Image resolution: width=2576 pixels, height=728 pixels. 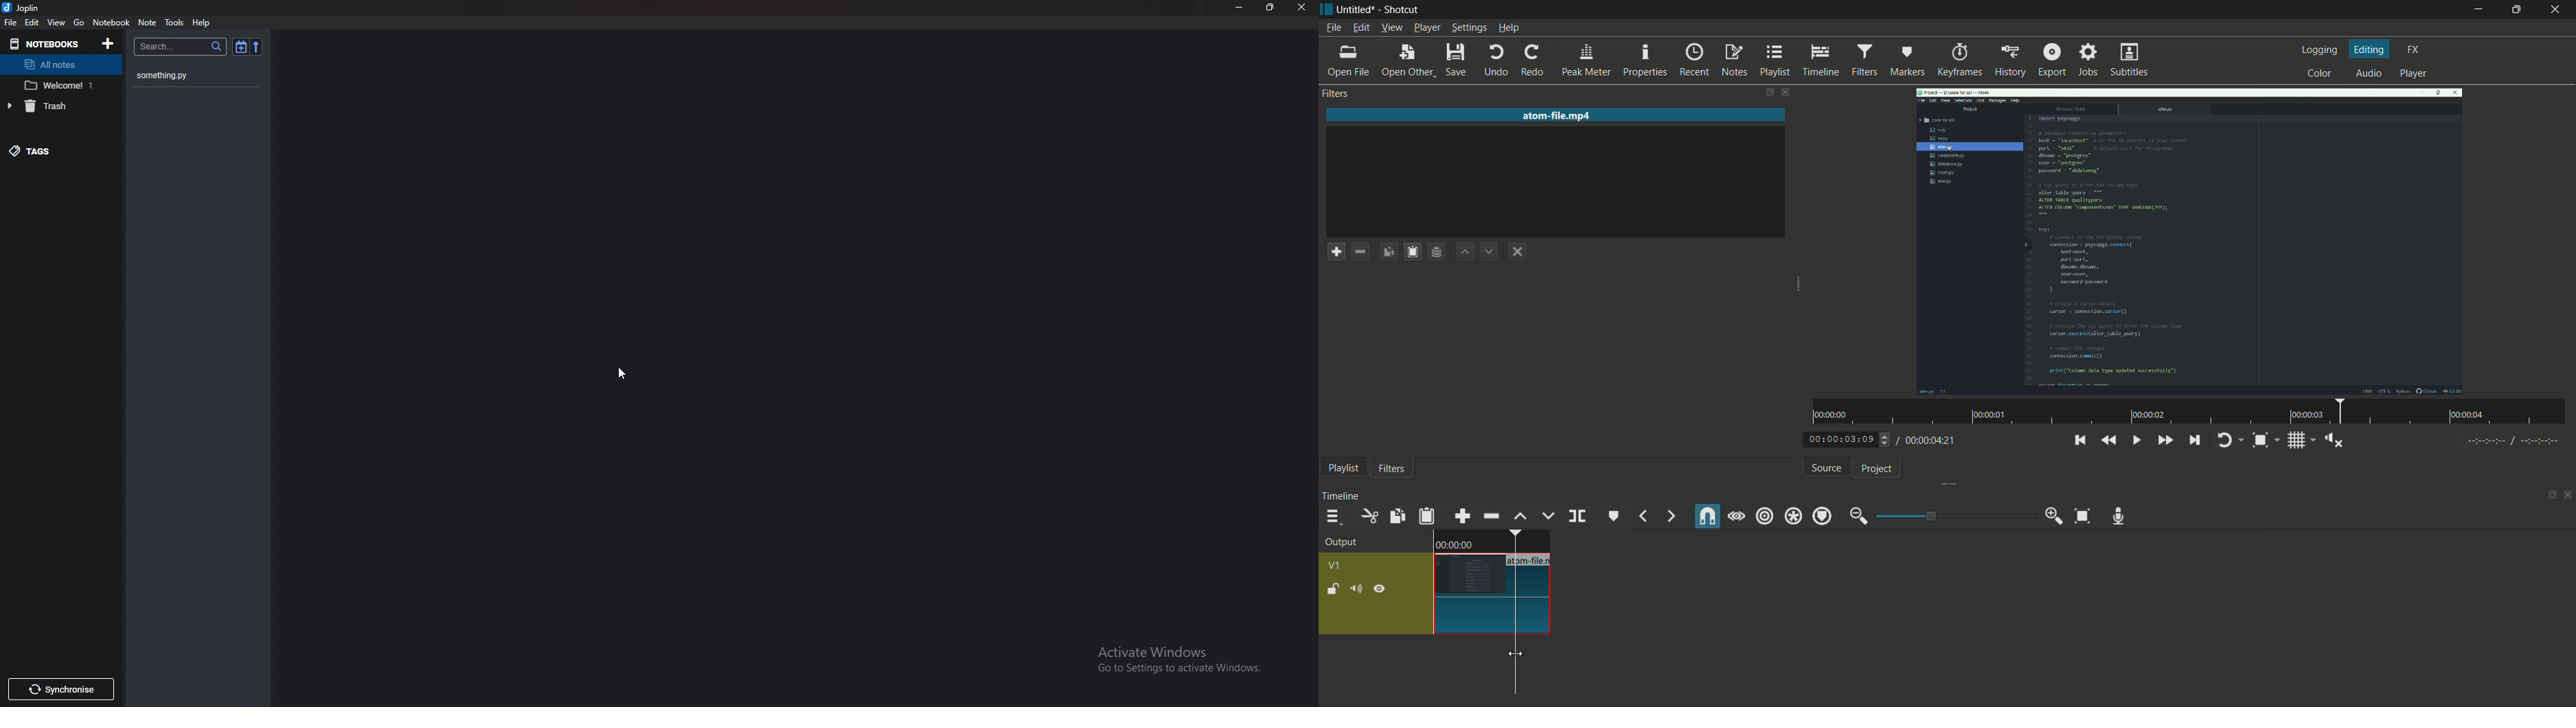 I want to click on close, so click(x=1301, y=8).